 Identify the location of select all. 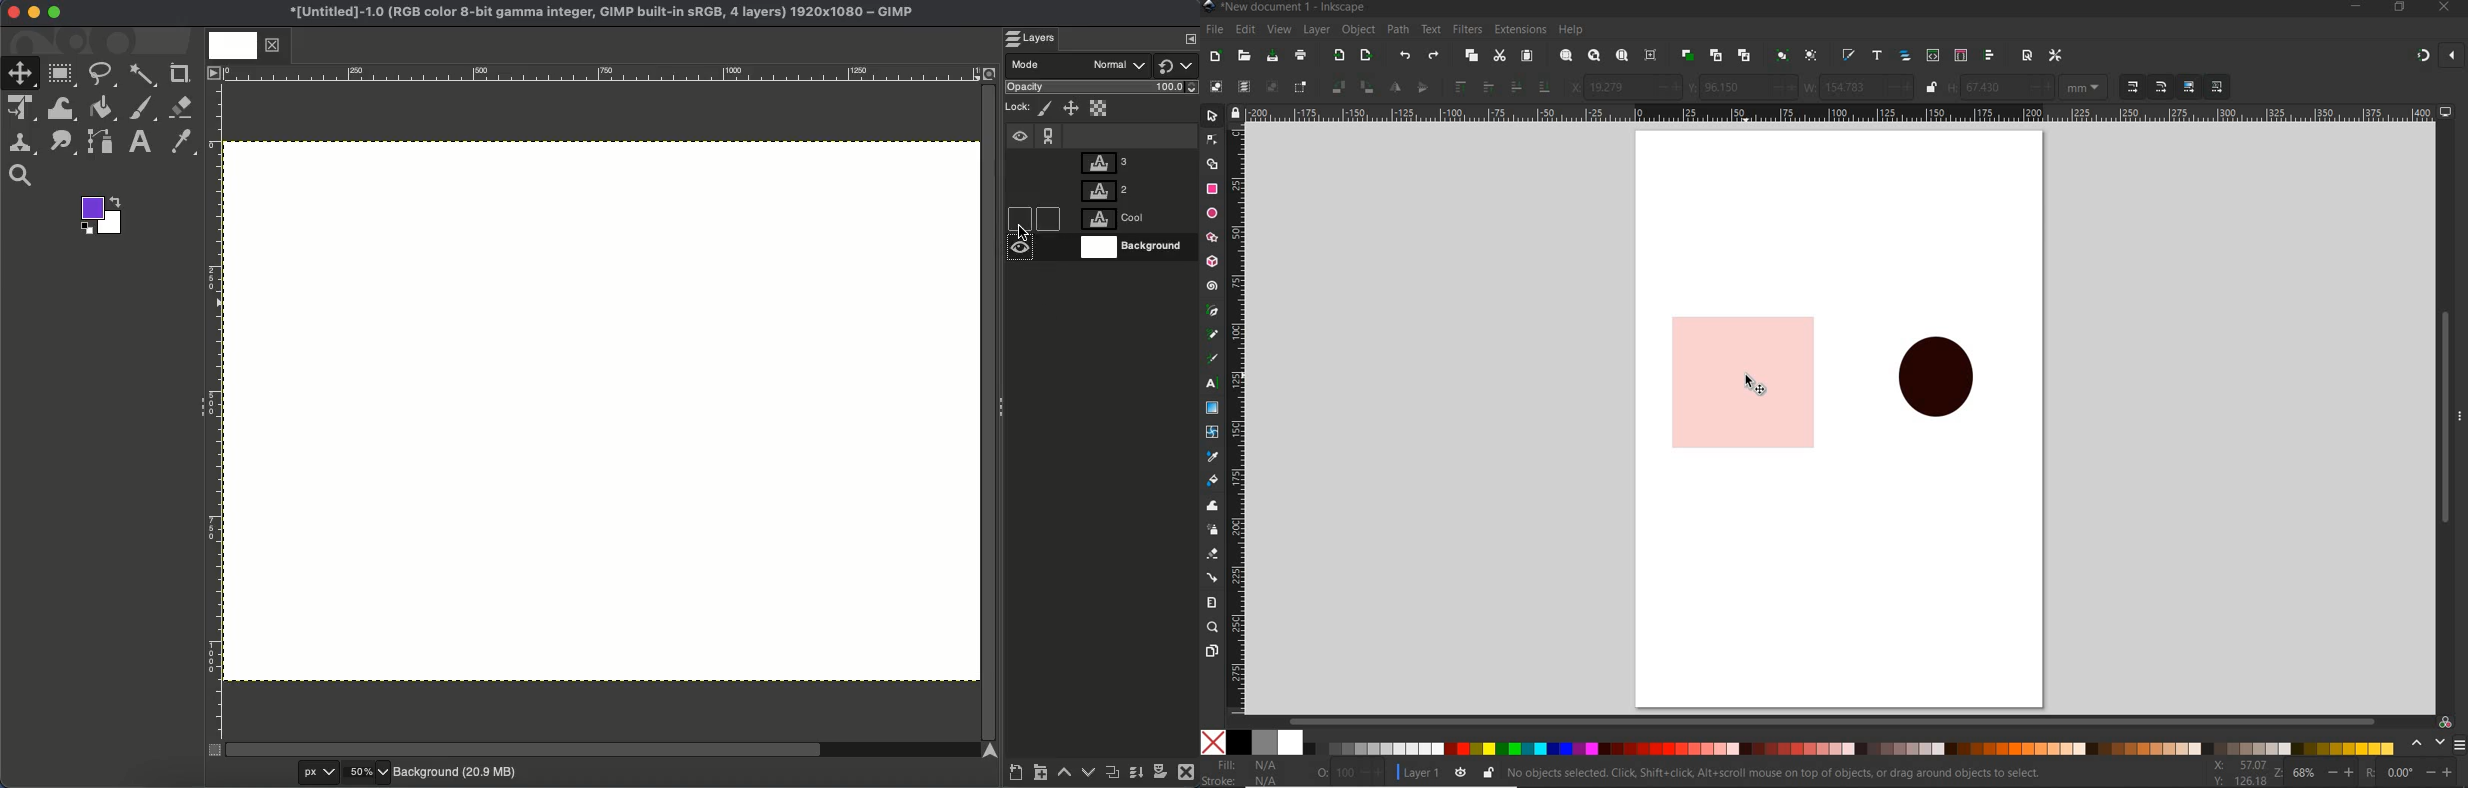
(1215, 86).